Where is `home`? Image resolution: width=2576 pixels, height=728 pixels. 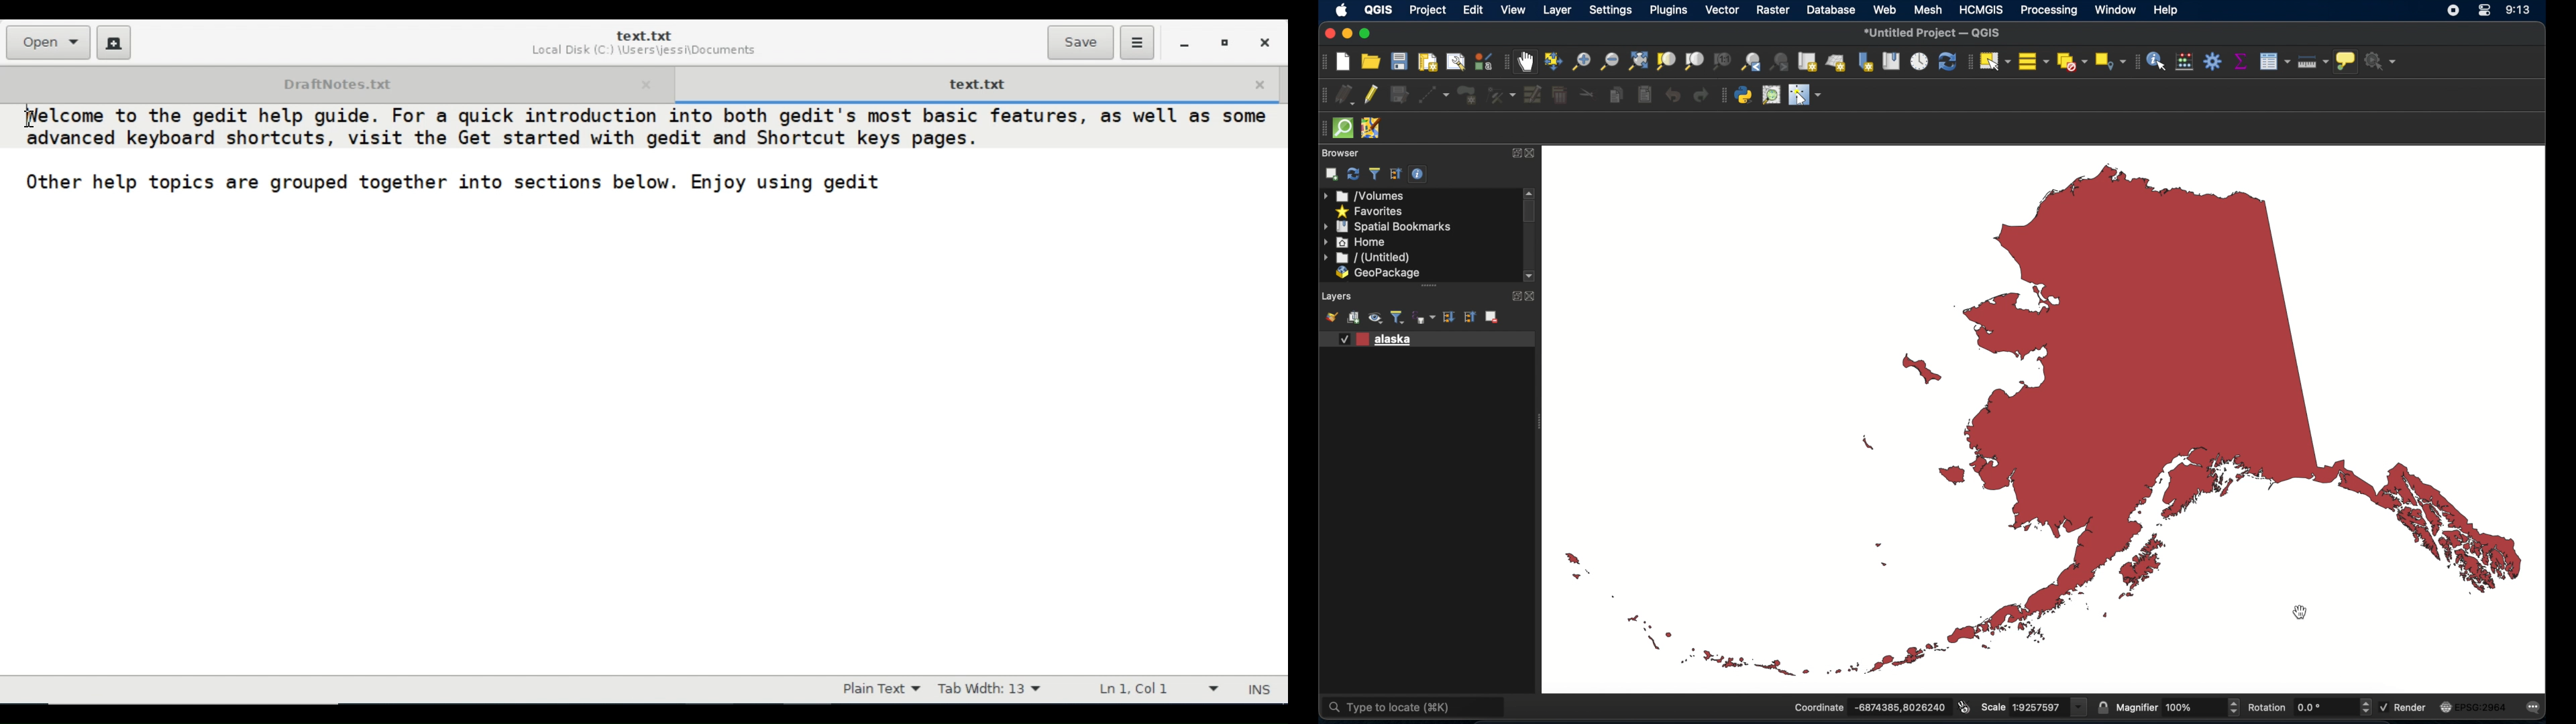 home is located at coordinates (1356, 242).